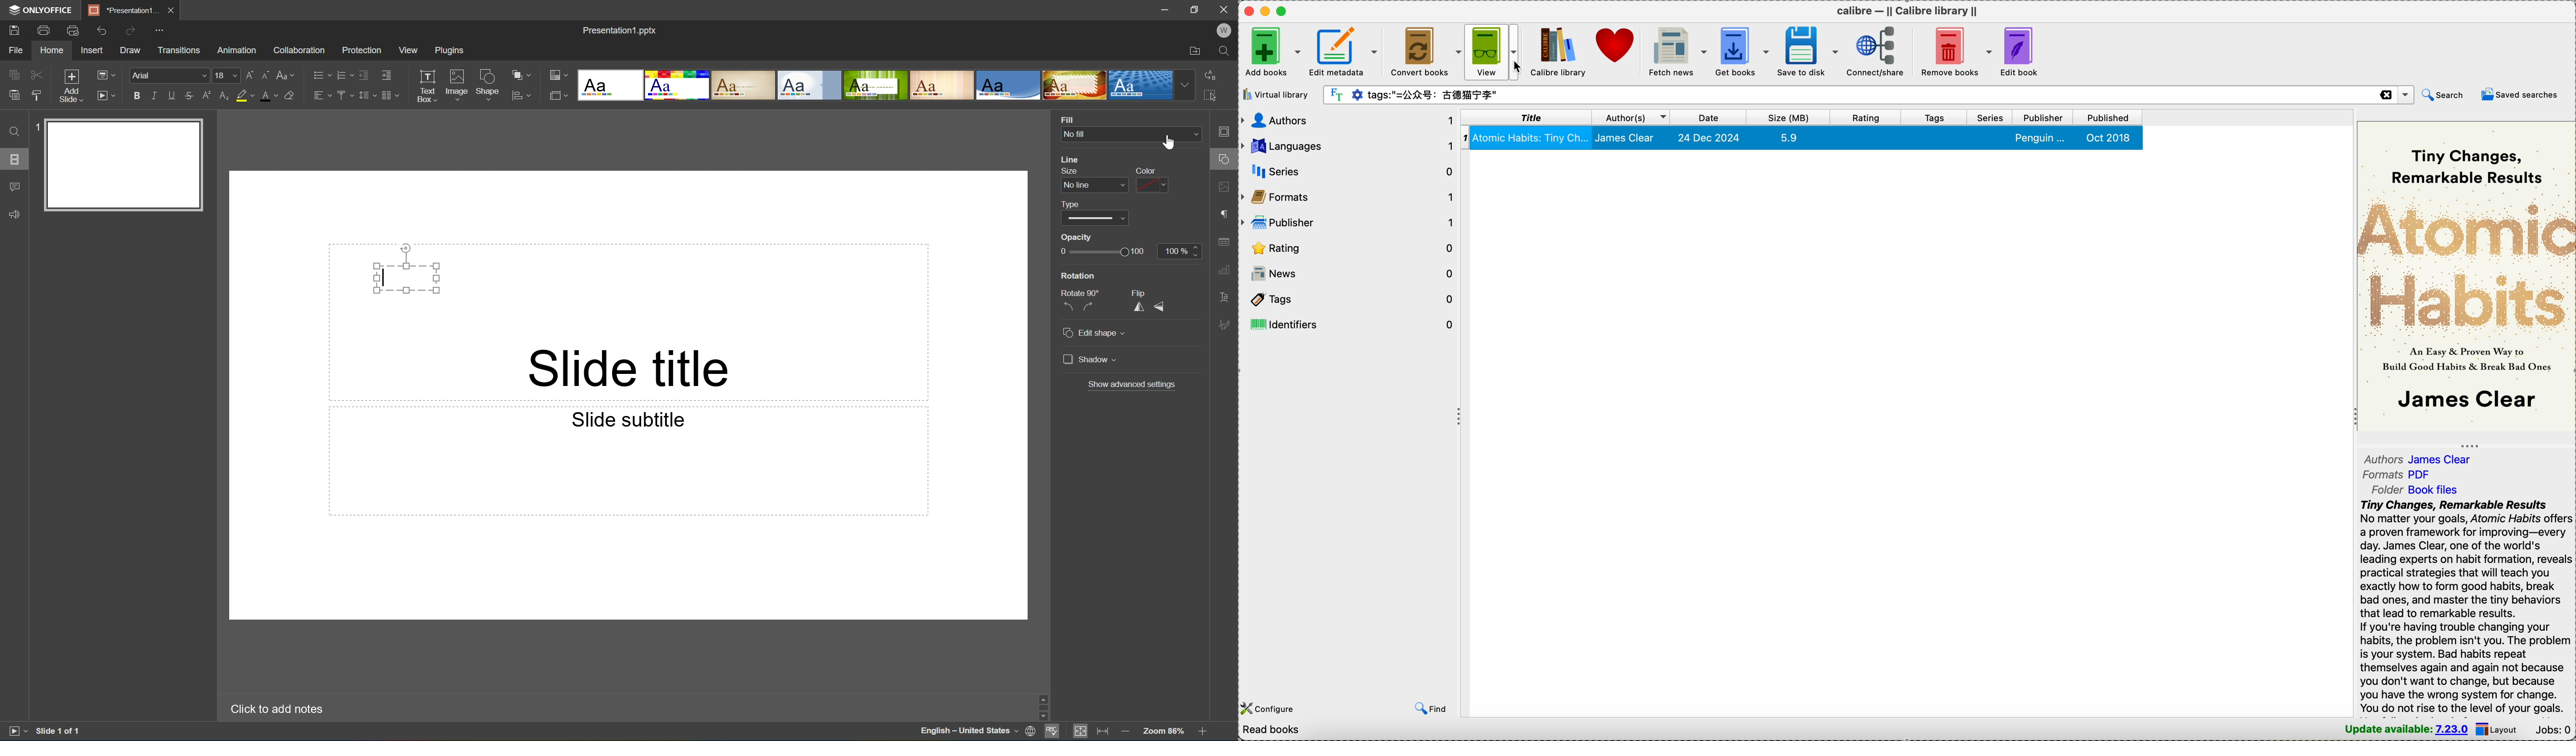 The image size is (2576, 756). I want to click on authors, so click(1348, 121).